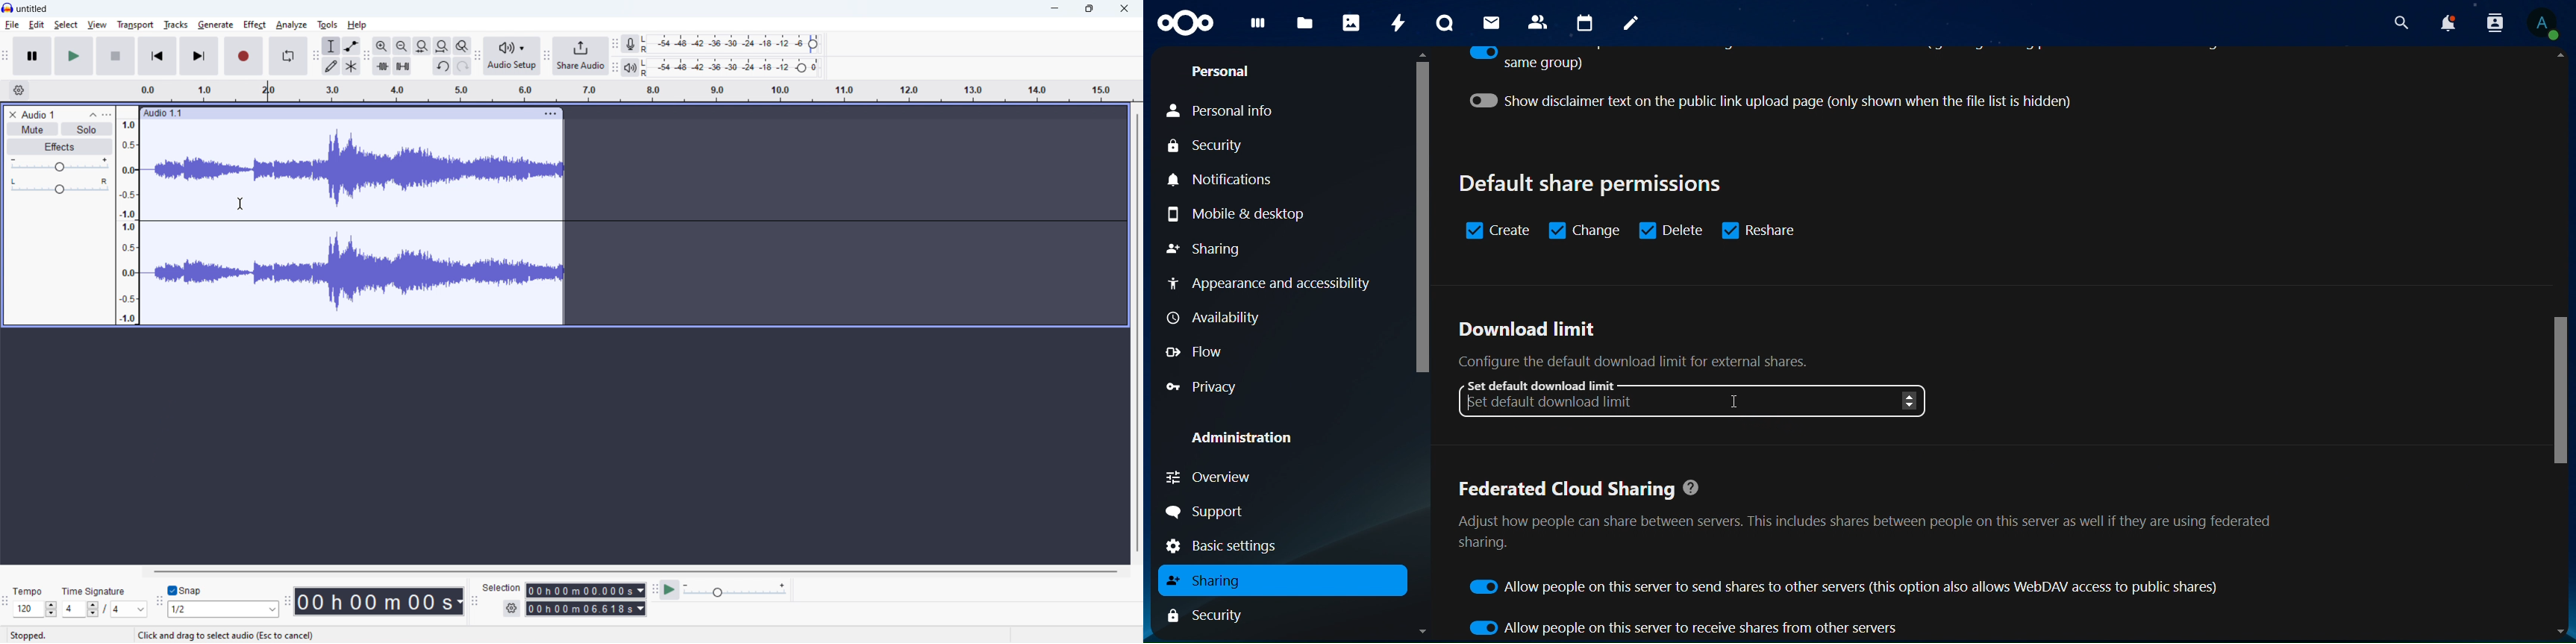 Image resolution: width=2576 pixels, height=644 pixels. What do you see at coordinates (512, 608) in the screenshot?
I see `selection options` at bounding box center [512, 608].